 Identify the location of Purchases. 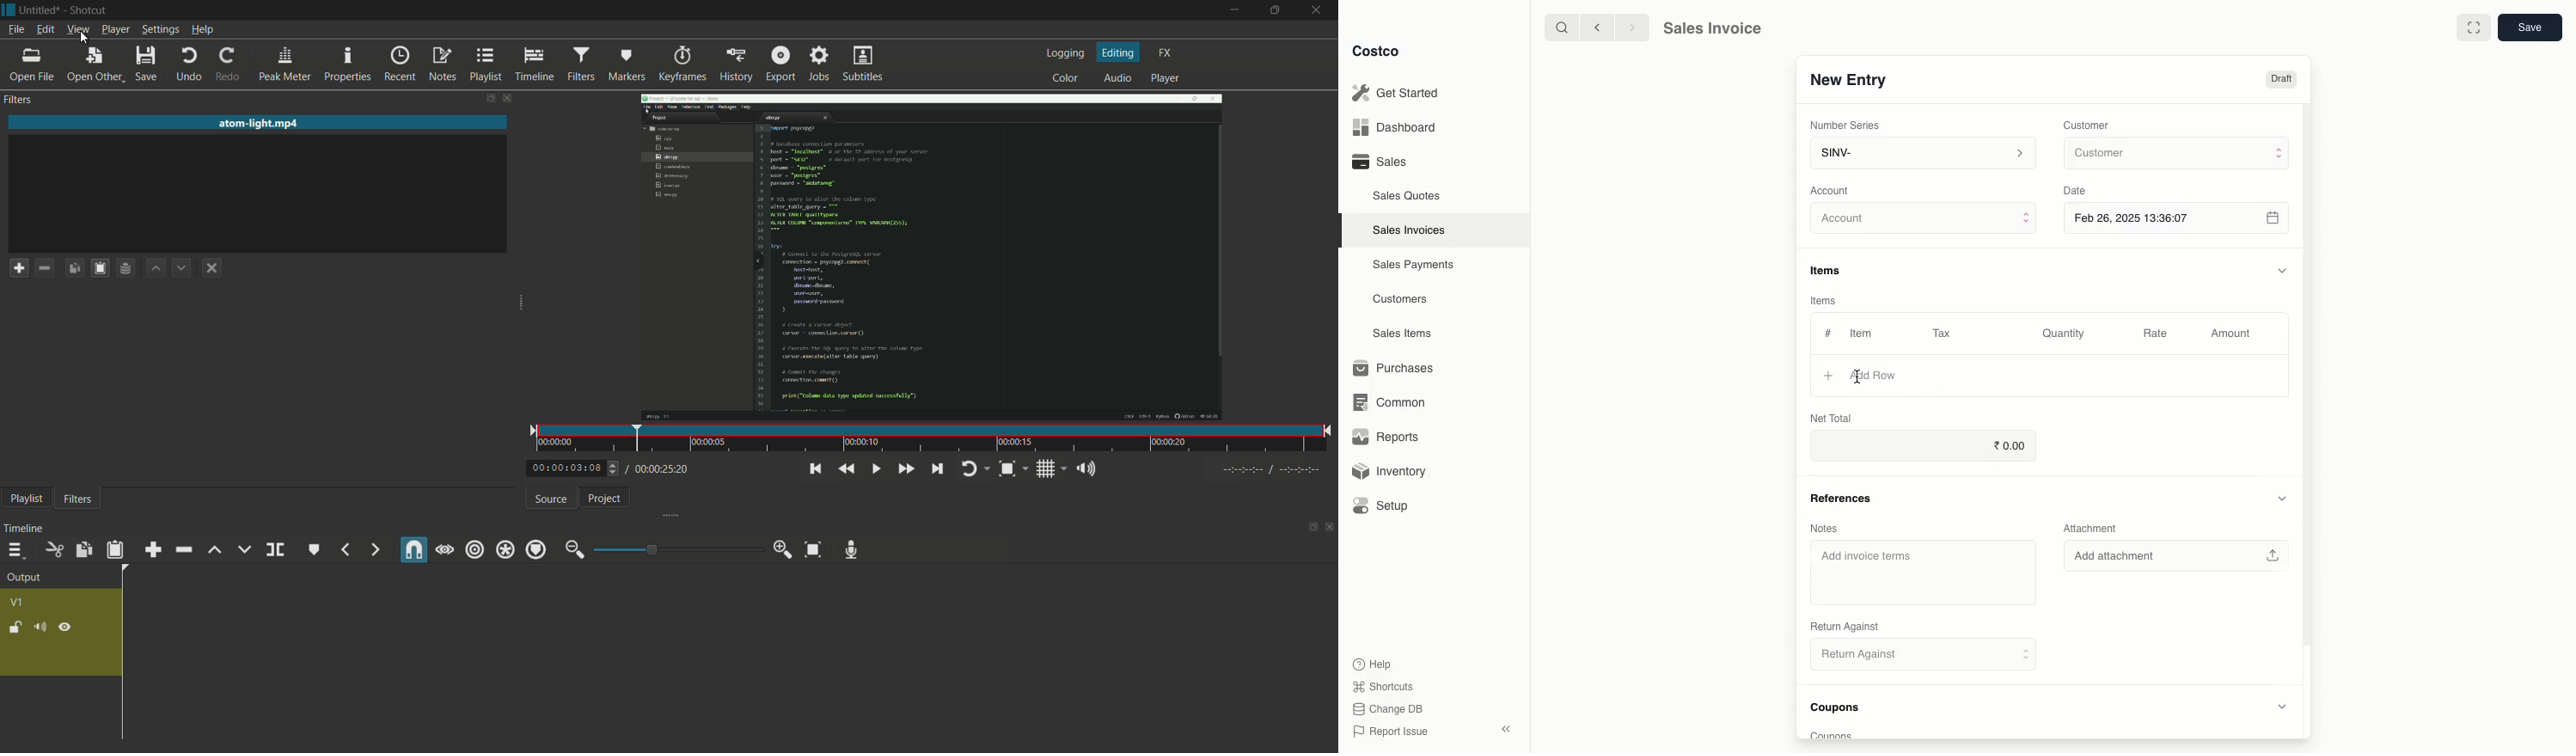
(1398, 368).